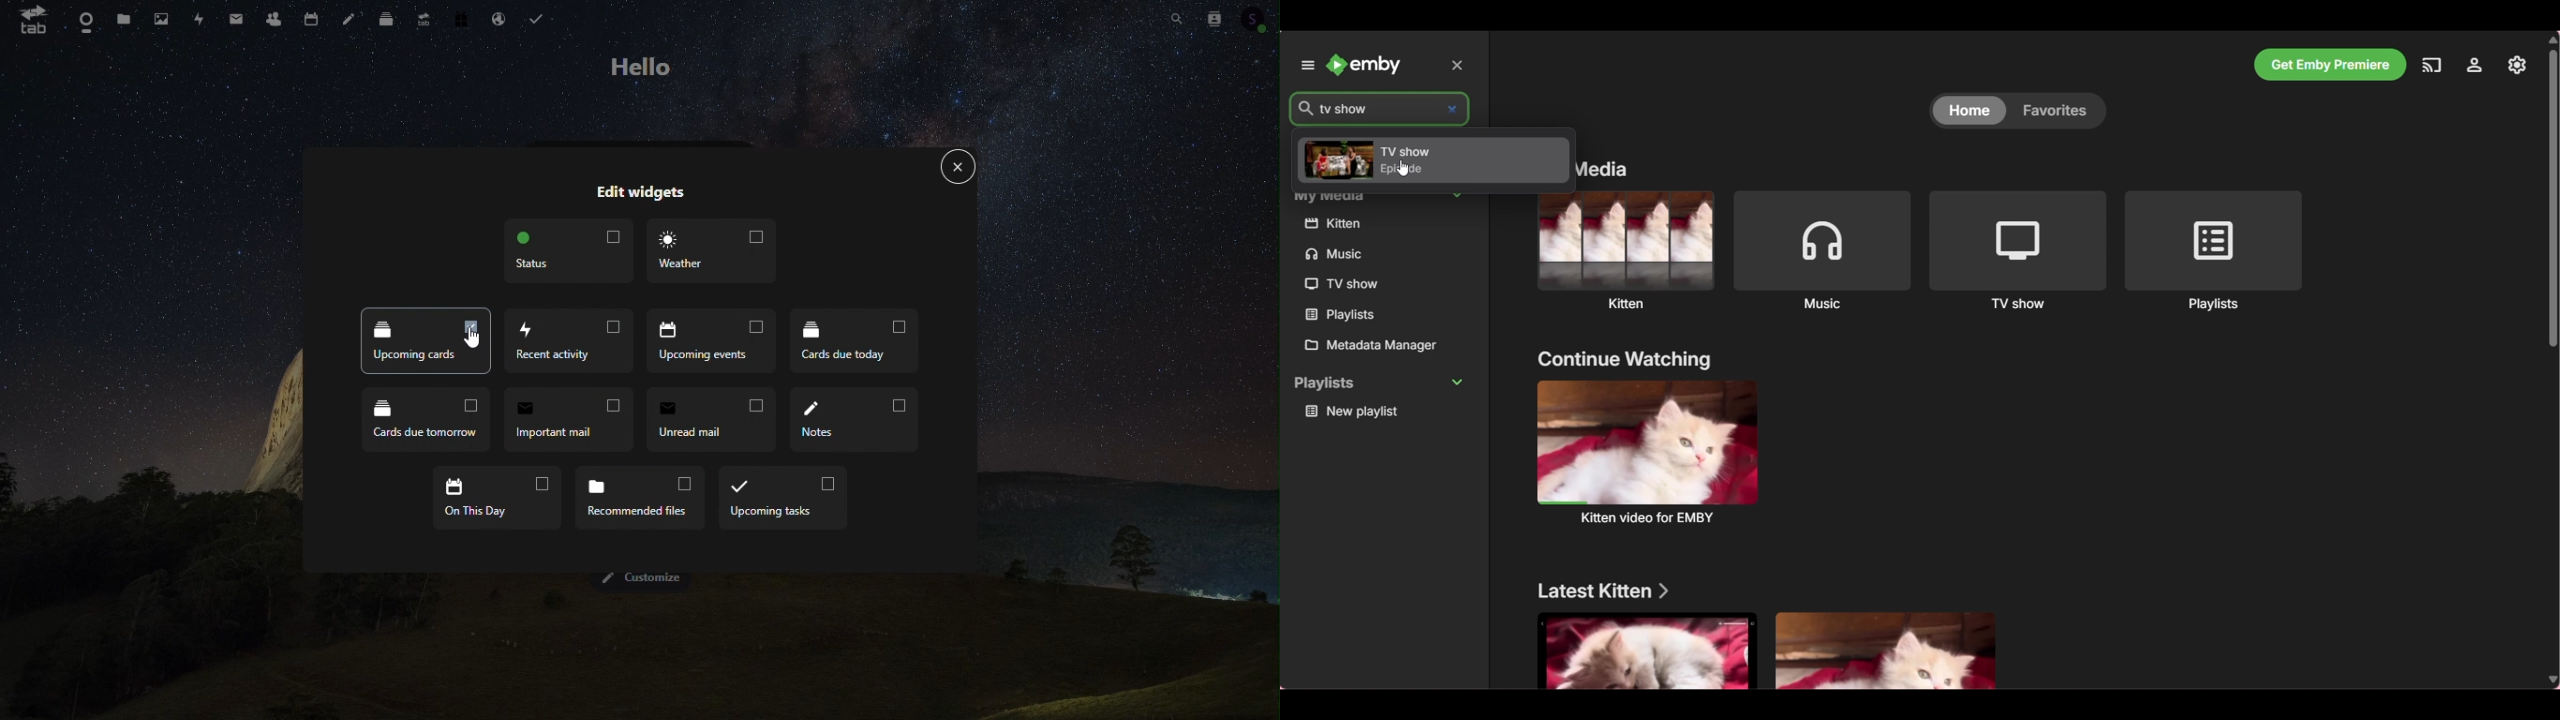  What do you see at coordinates (709, 340) in the screenshot?
I see `Upcoming events` at bounding box center [709, 340].